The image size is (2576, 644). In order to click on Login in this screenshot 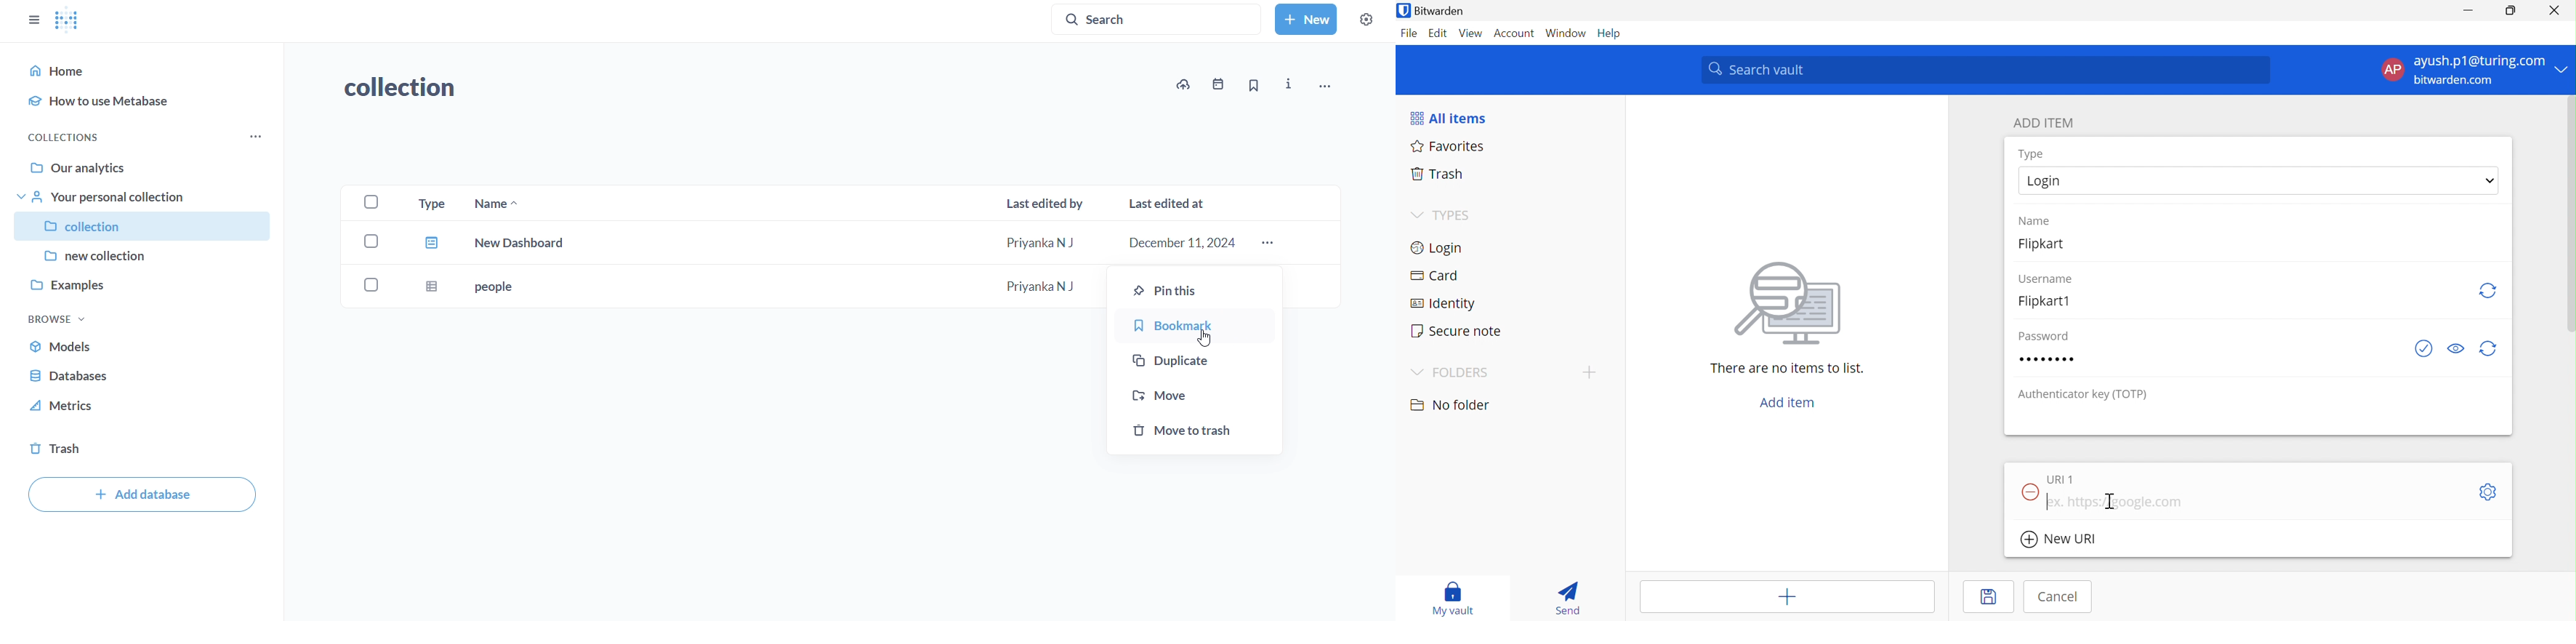, I will do `click(1439, 250)`.